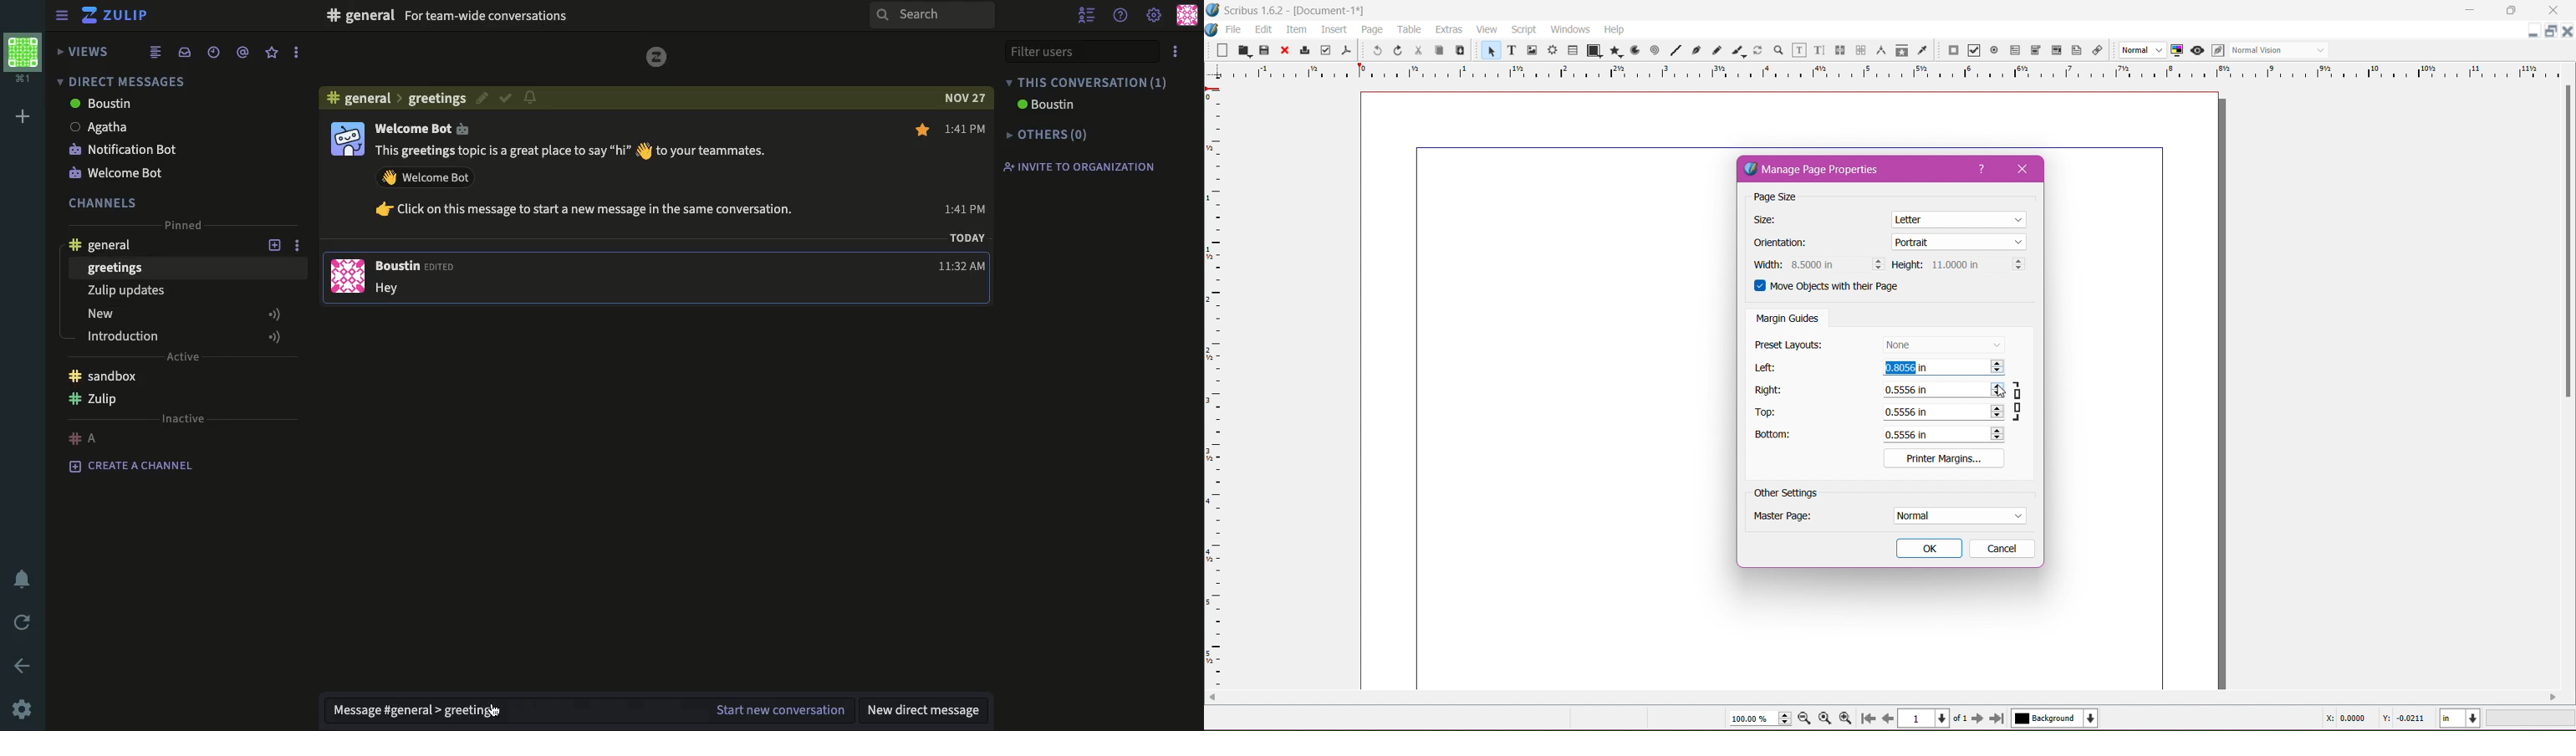 The height and width of the screenshot is (756, 2576). I want to click on Edit Text with Story Editor, so click(1818, 50).